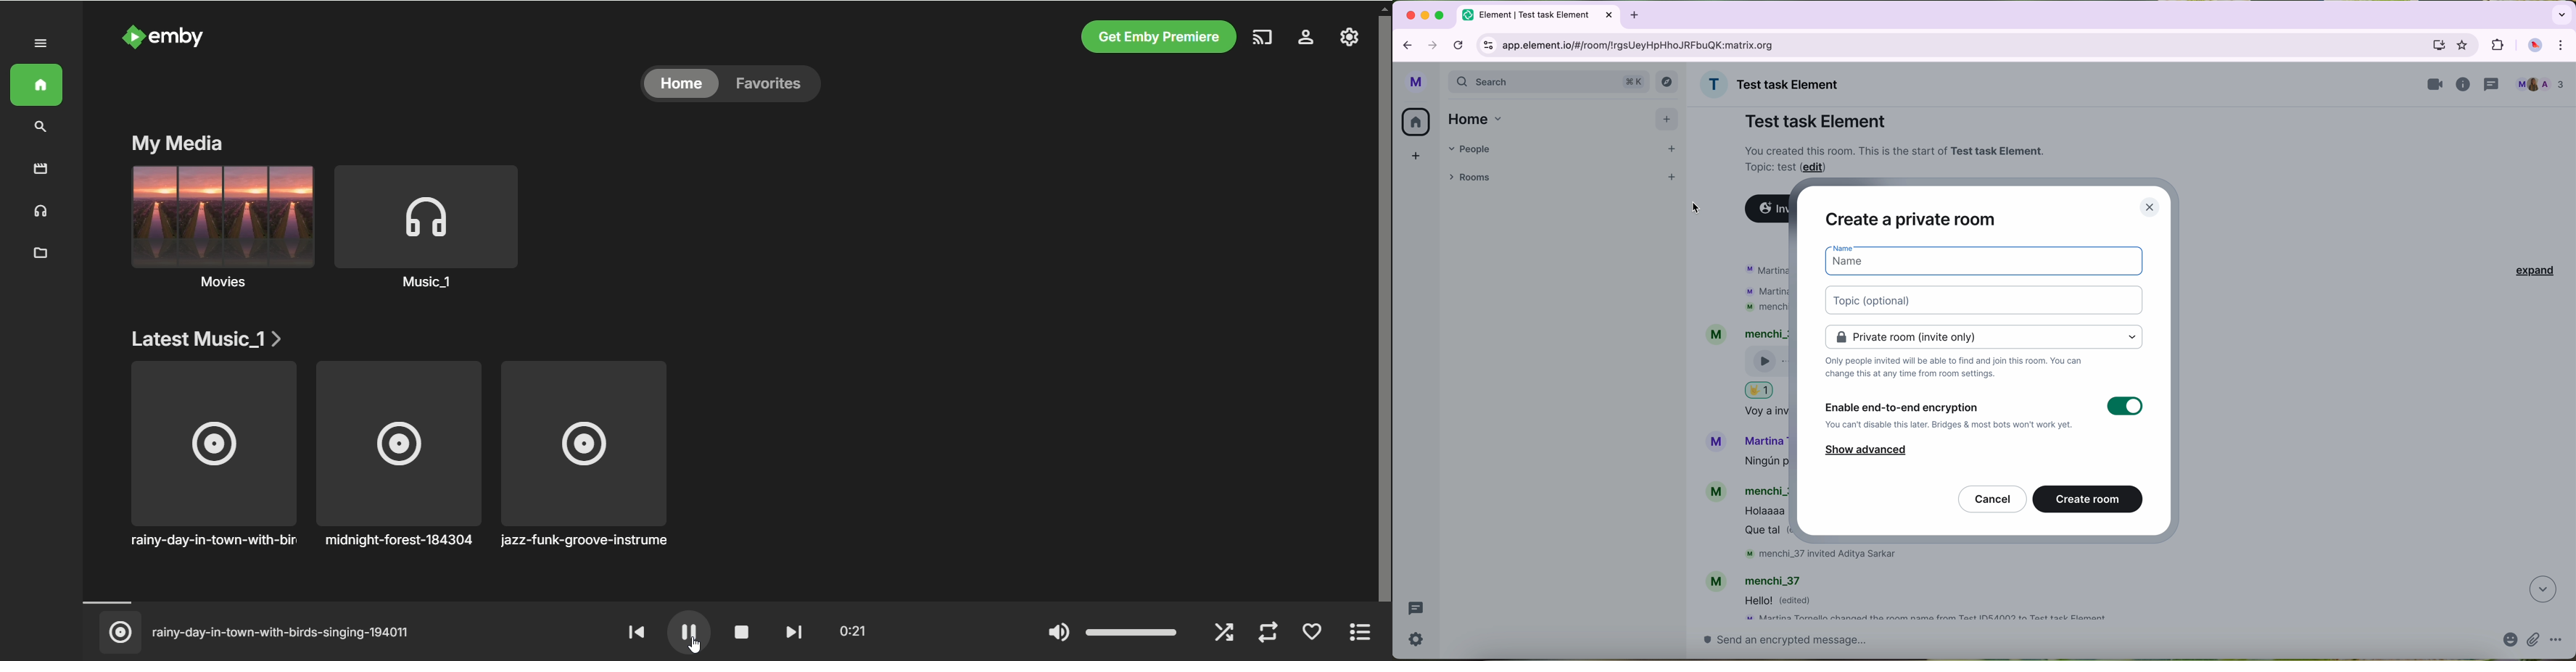 This screenshot has height=672, width=2576. What do you see at coordinates (1647, 44) in the screenshot?
I see `URL` at bounding box center [1647, 44].